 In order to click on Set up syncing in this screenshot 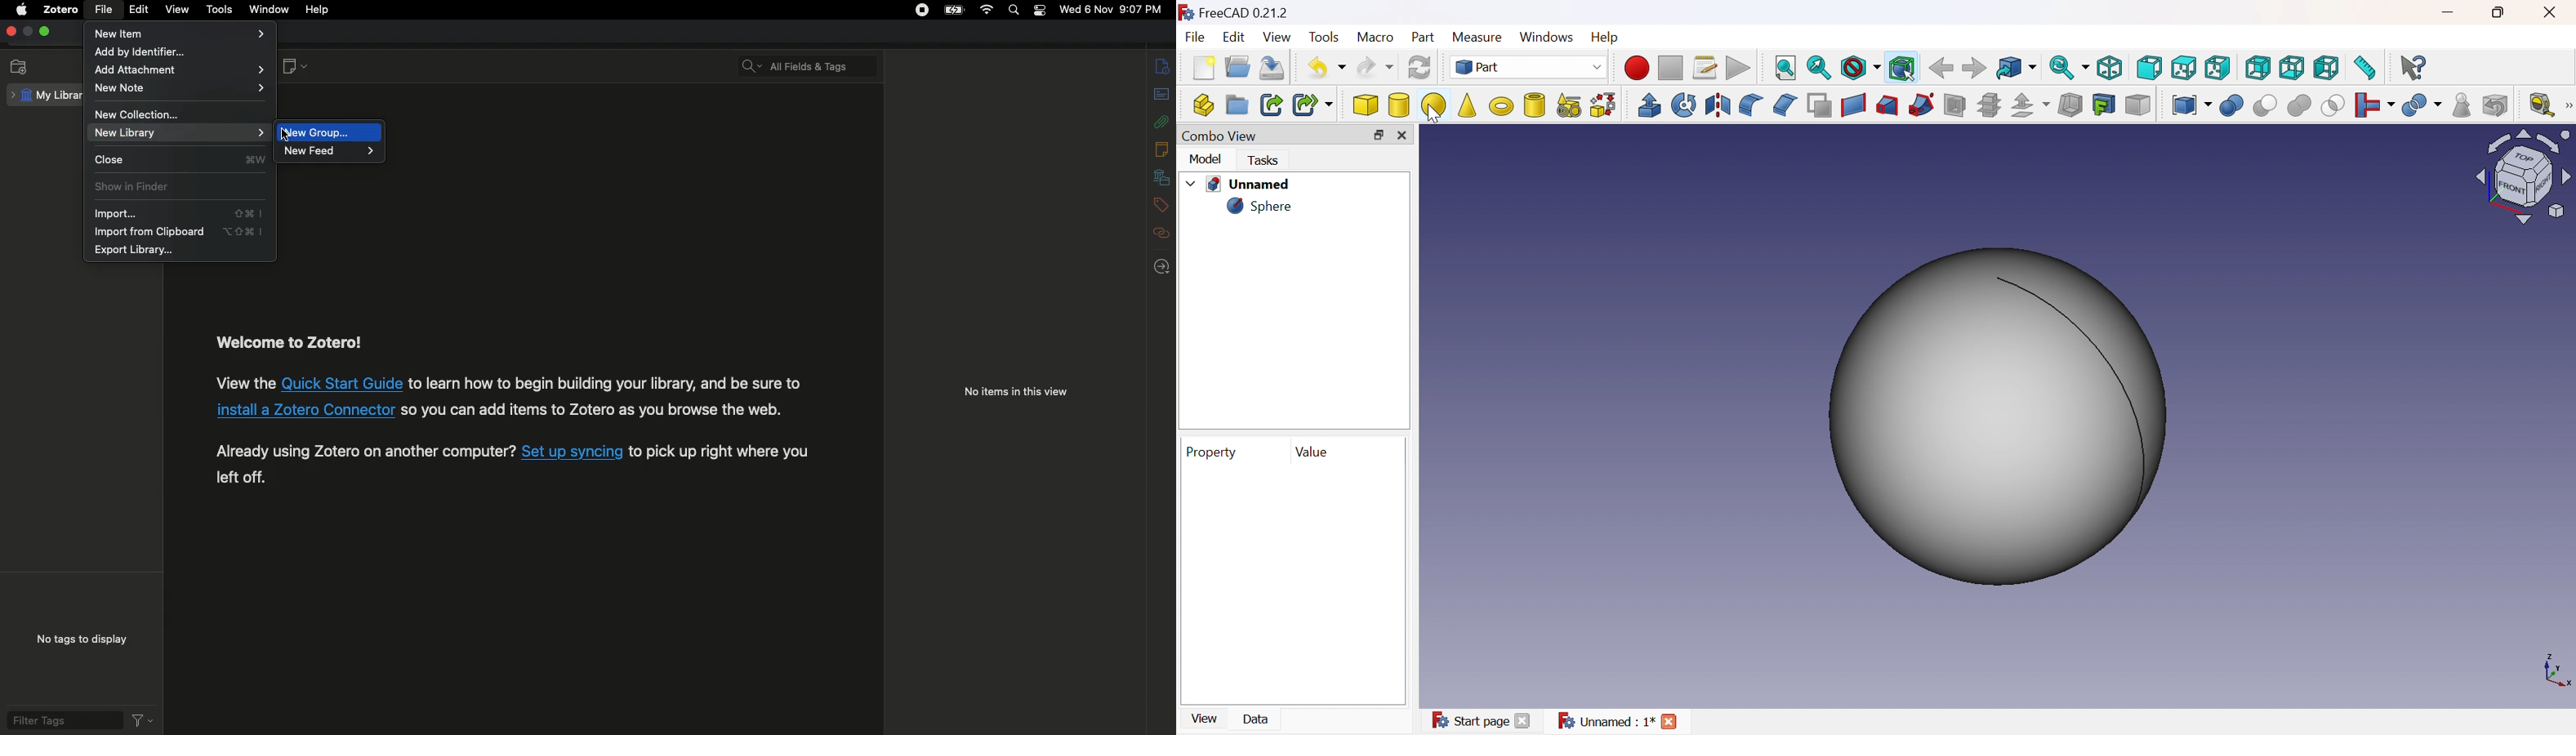, I will do `click(573, 452)`.